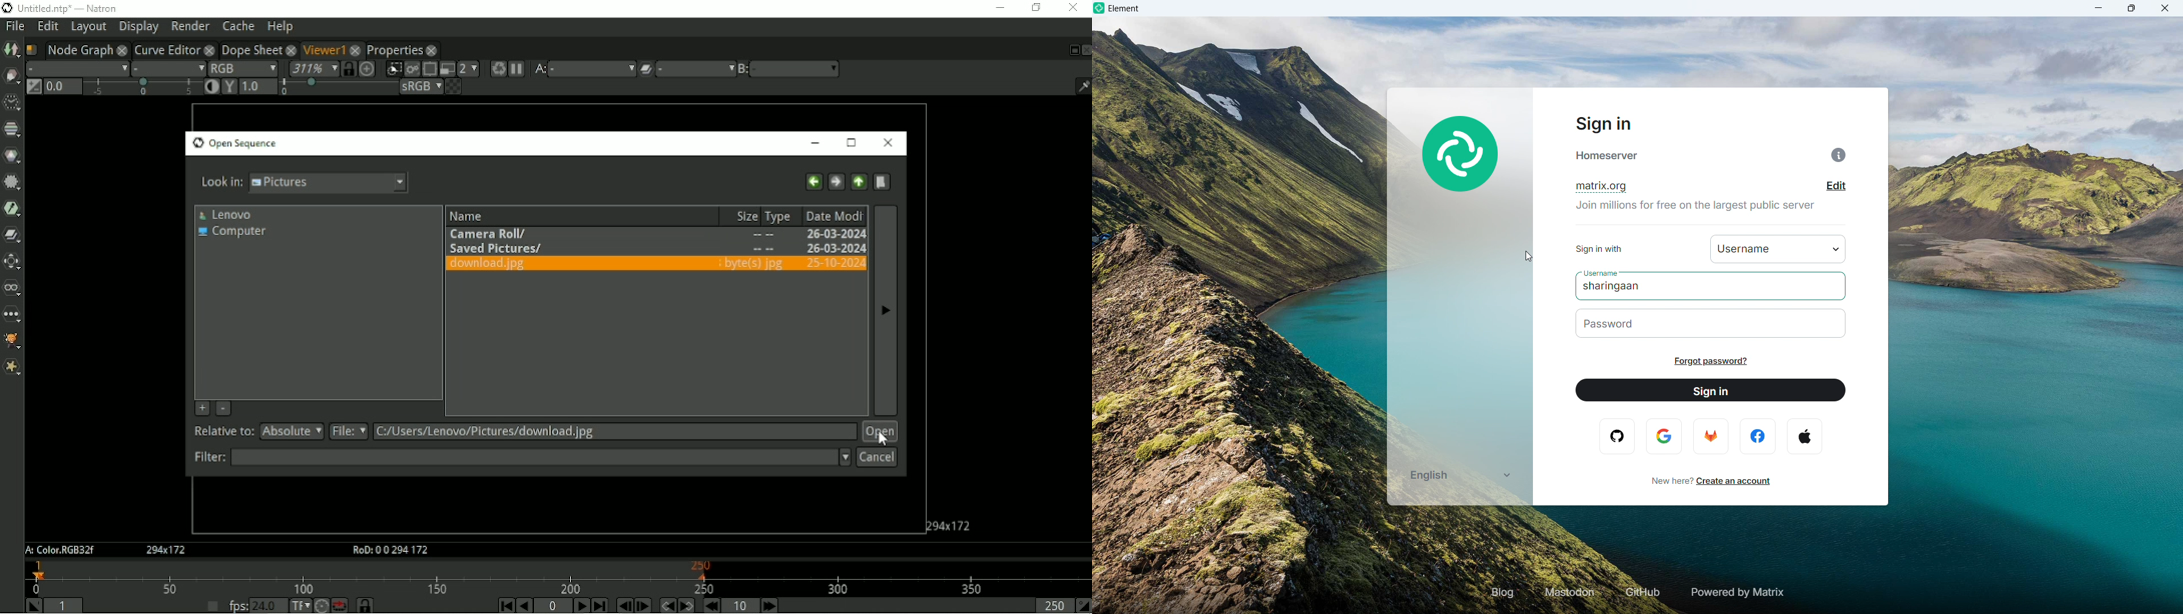 The width and height of the screenshot is (2184, 616). Describe the element at coordinates (432, 50) in the screenshot. I see `close` at that location.